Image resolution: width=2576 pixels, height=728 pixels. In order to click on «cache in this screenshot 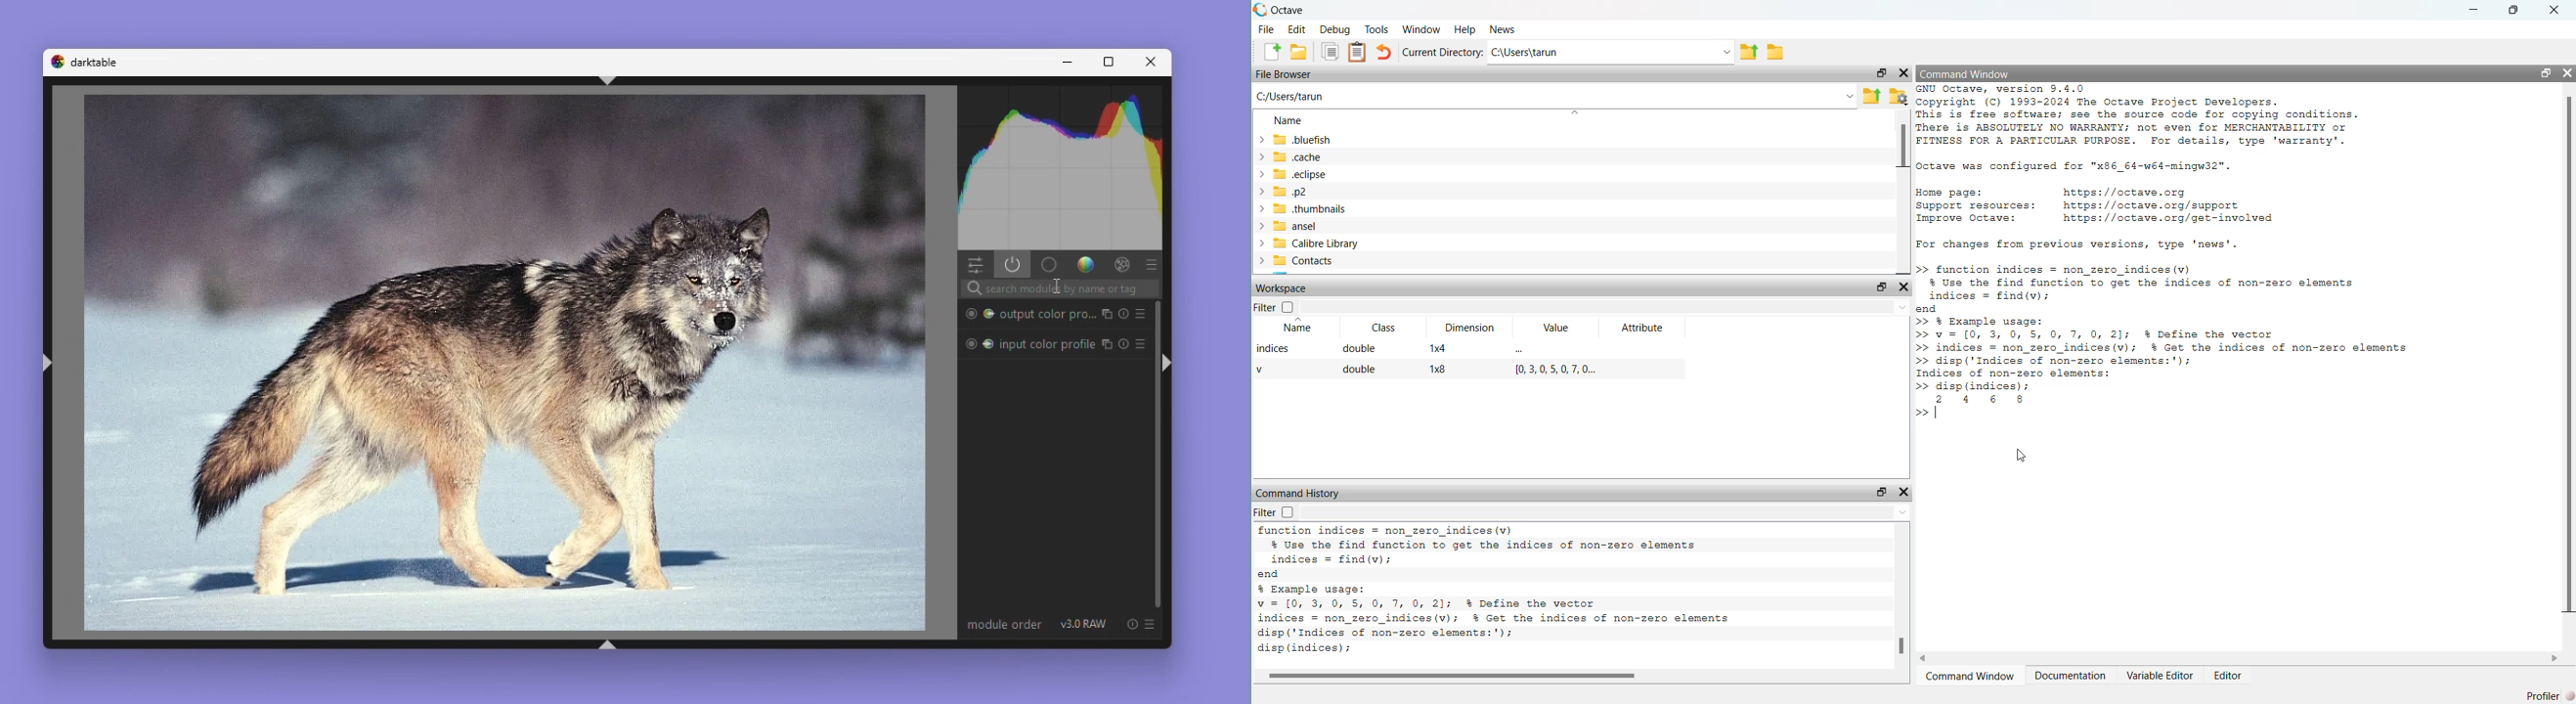, I will do `click(1288, 157)`.